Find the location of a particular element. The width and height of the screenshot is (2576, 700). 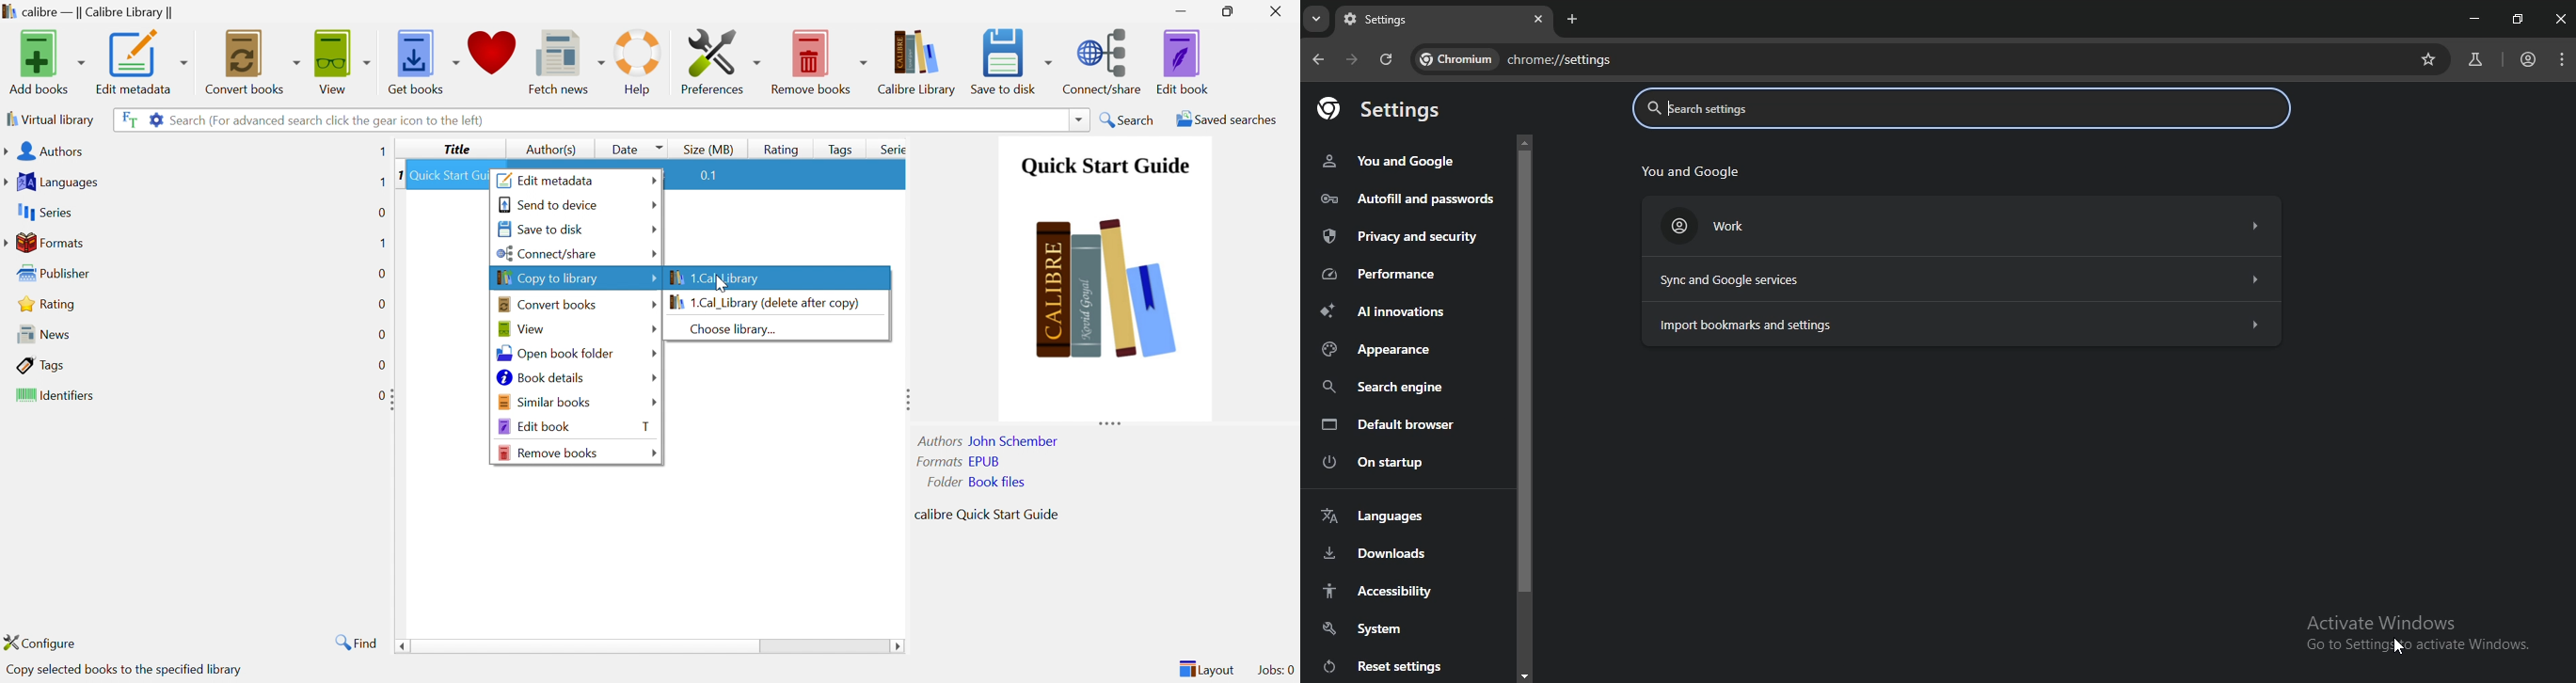

Date is located at coordinates (636, 148).